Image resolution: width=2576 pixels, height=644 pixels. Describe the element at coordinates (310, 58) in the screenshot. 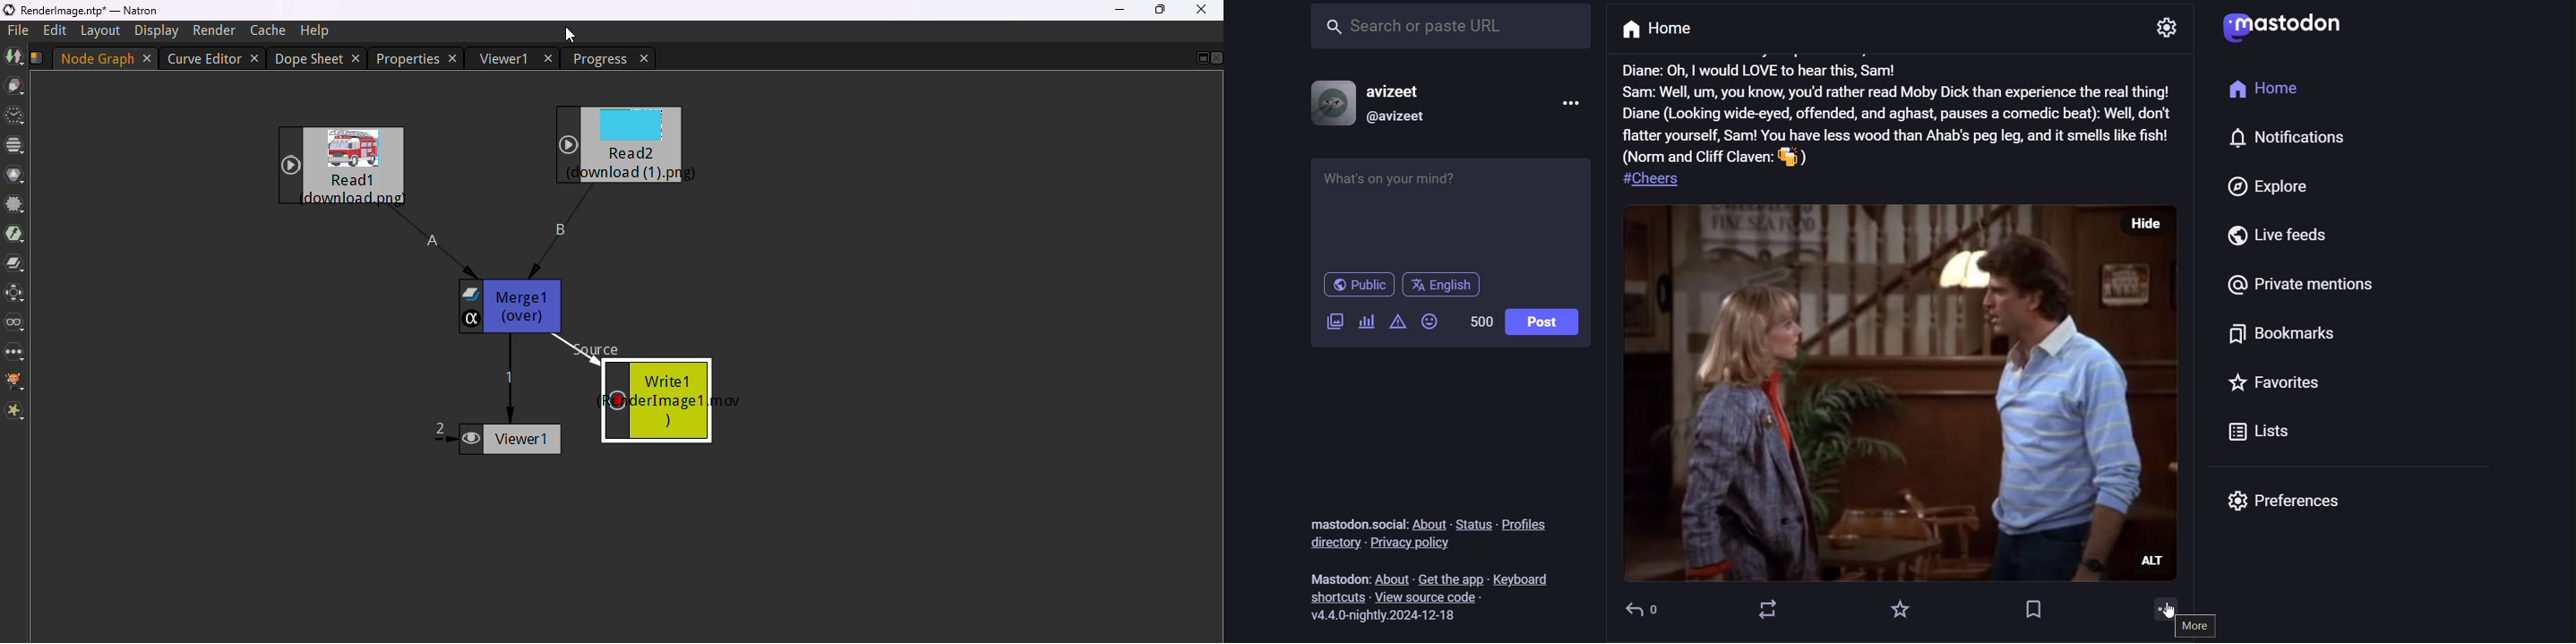

I see `dope sheet` at that location.